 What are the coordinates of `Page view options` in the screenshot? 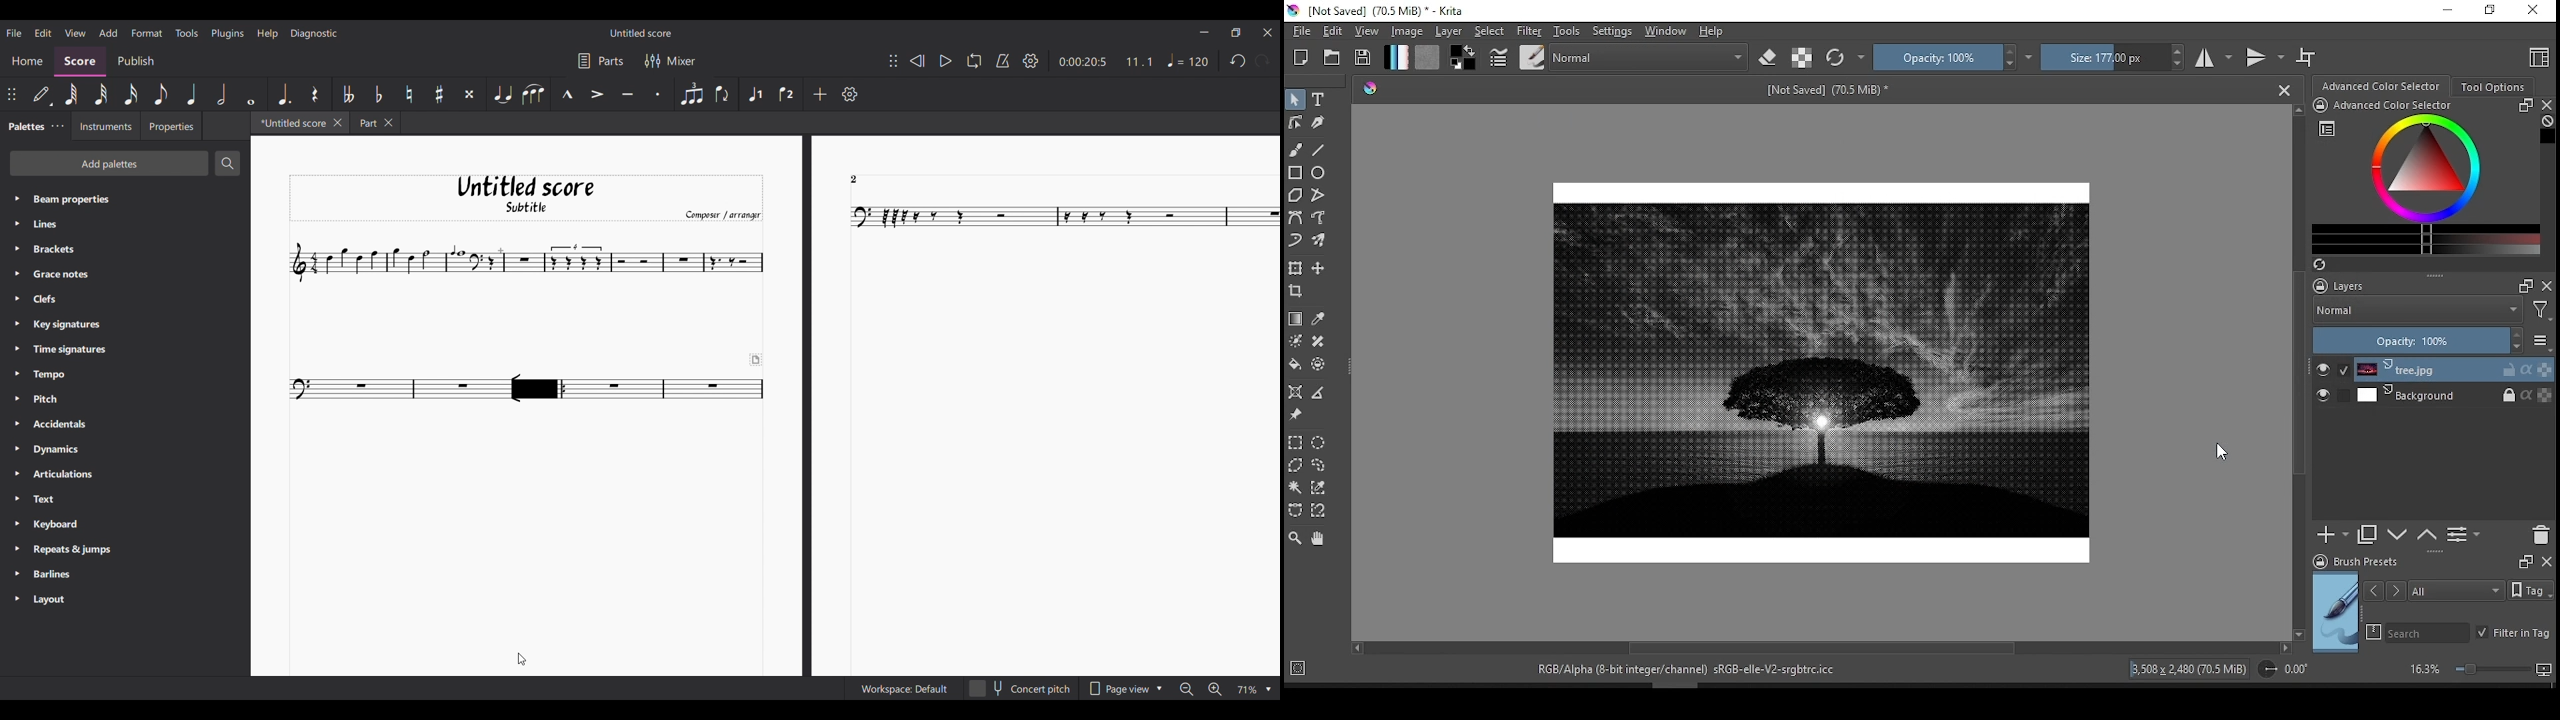 It's located at (1125, 689).